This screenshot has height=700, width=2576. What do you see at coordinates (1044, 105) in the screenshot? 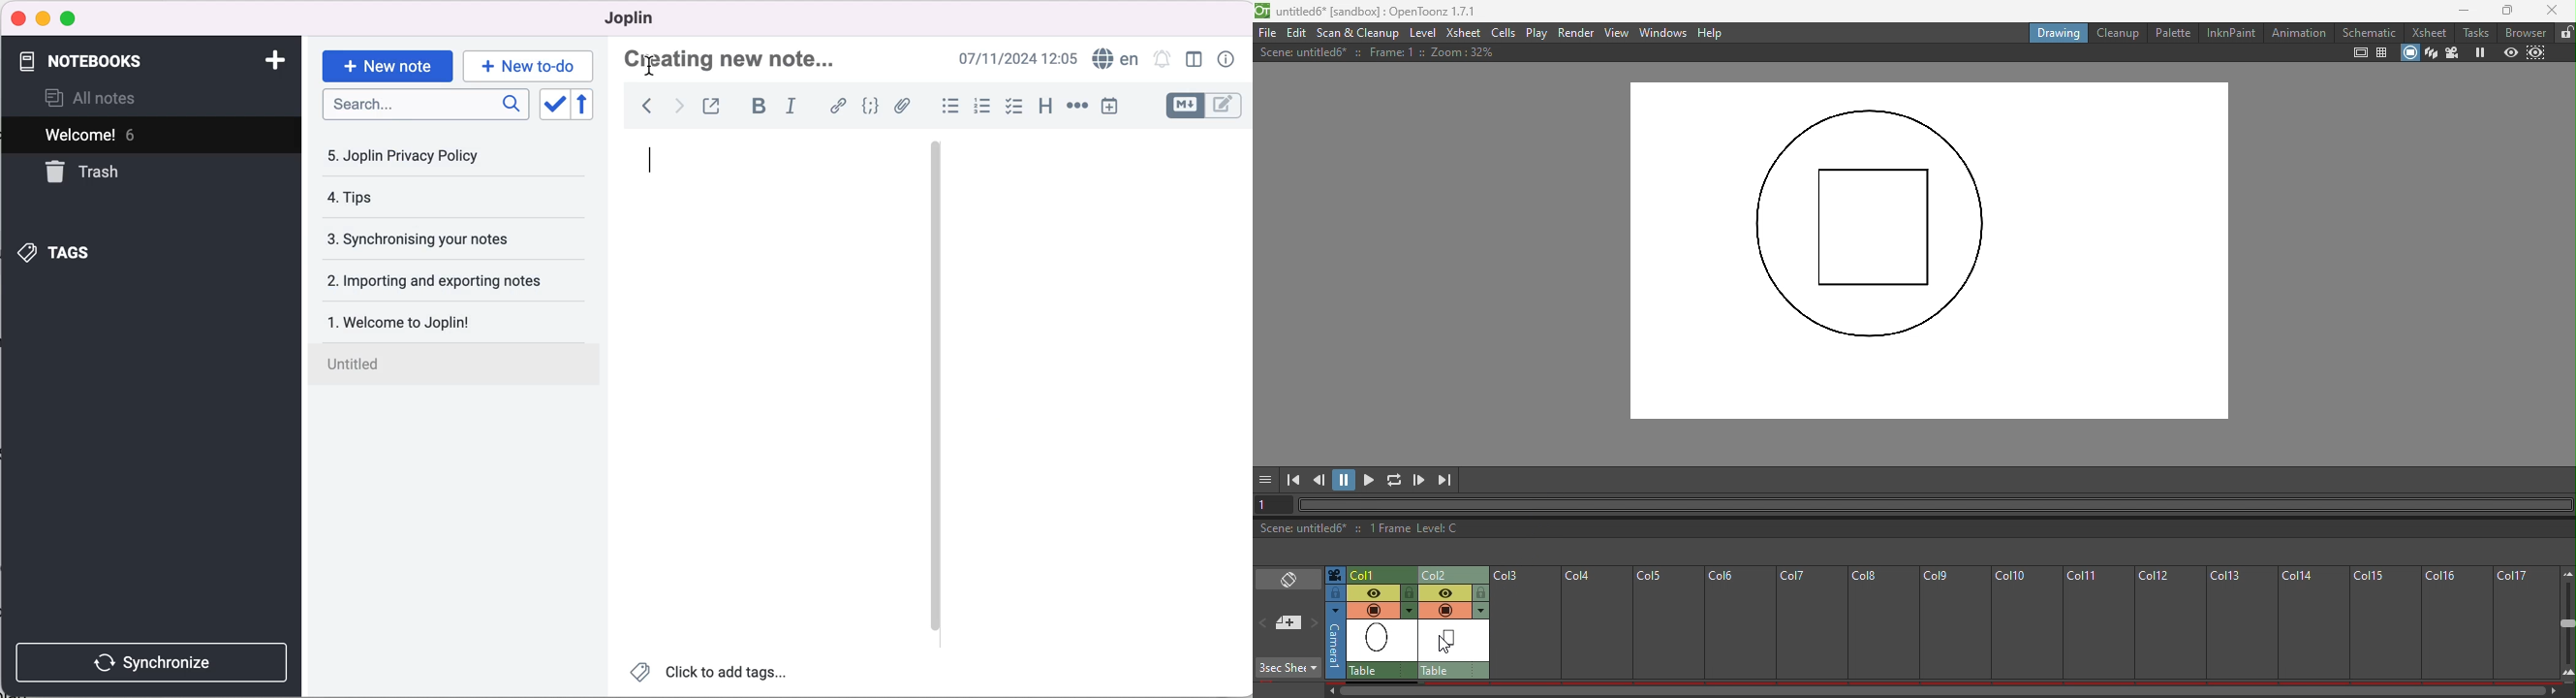
I see `heading` at bounding box center [1044, 105].